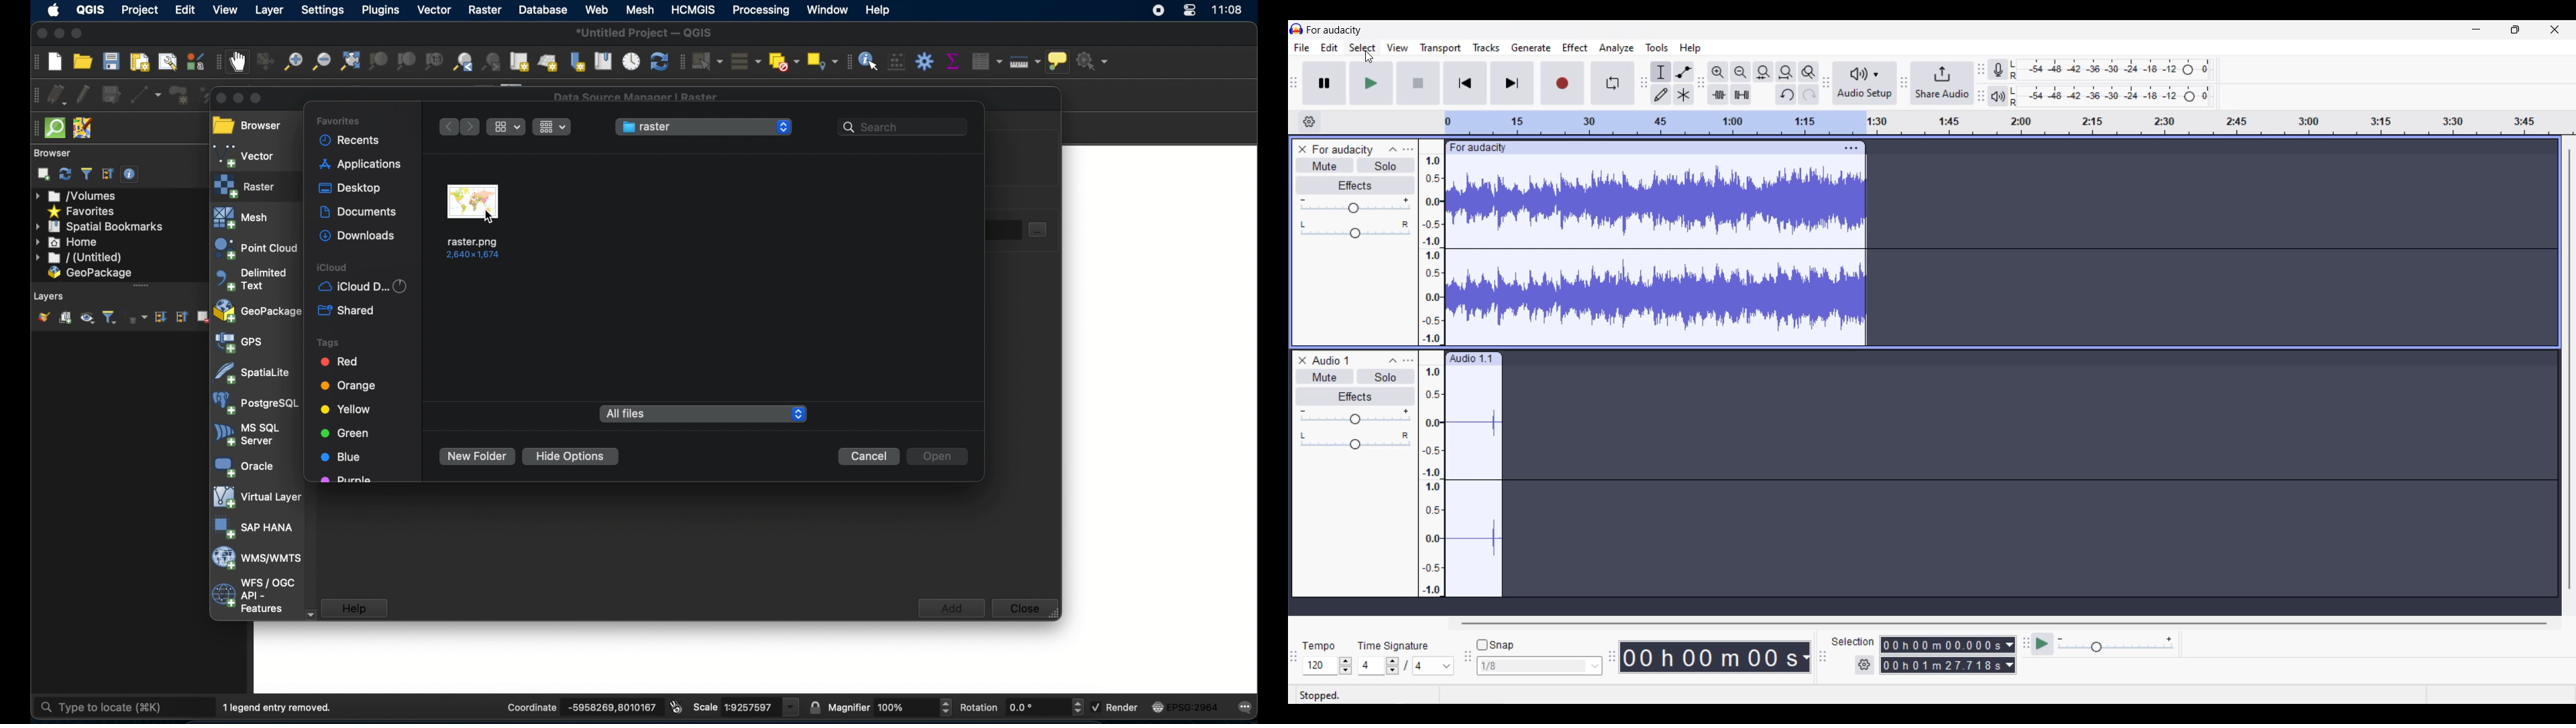  I want to click on spatiallite, so click(251, 373).